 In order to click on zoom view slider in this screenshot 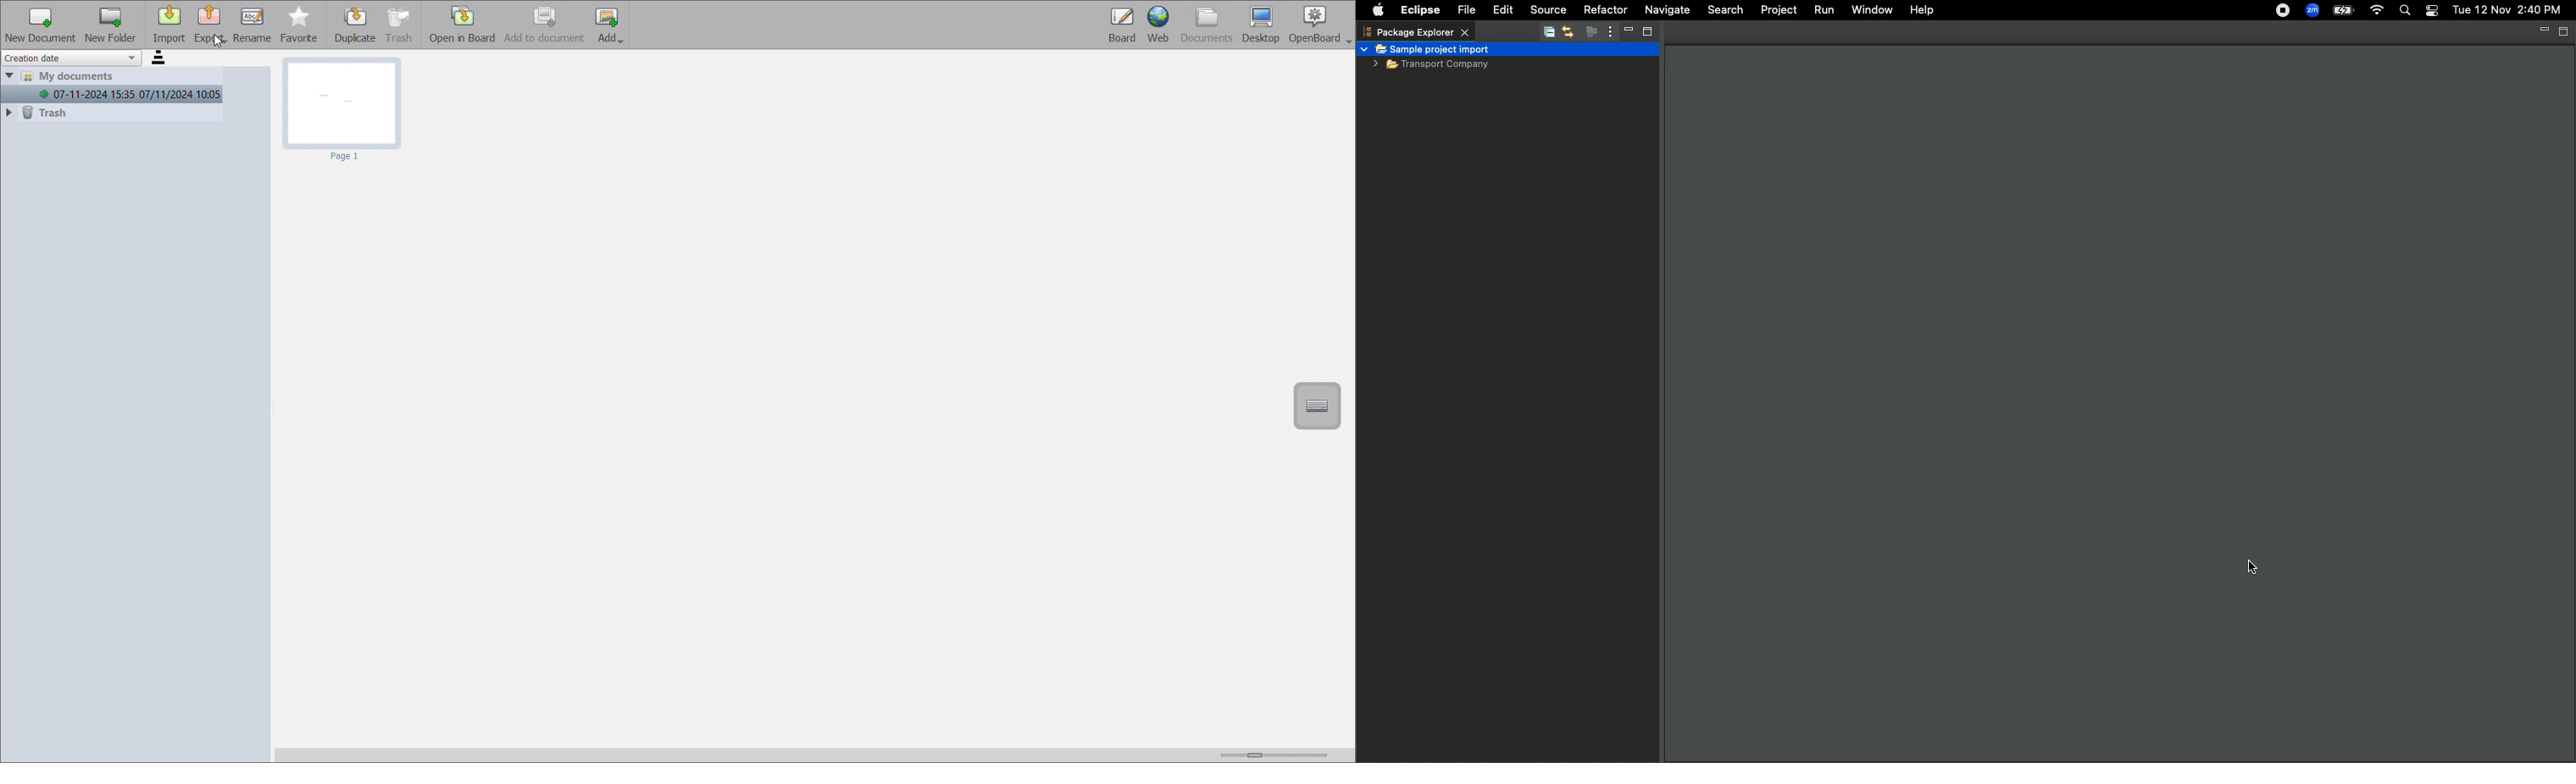, I will do `click(1270, 752)`.